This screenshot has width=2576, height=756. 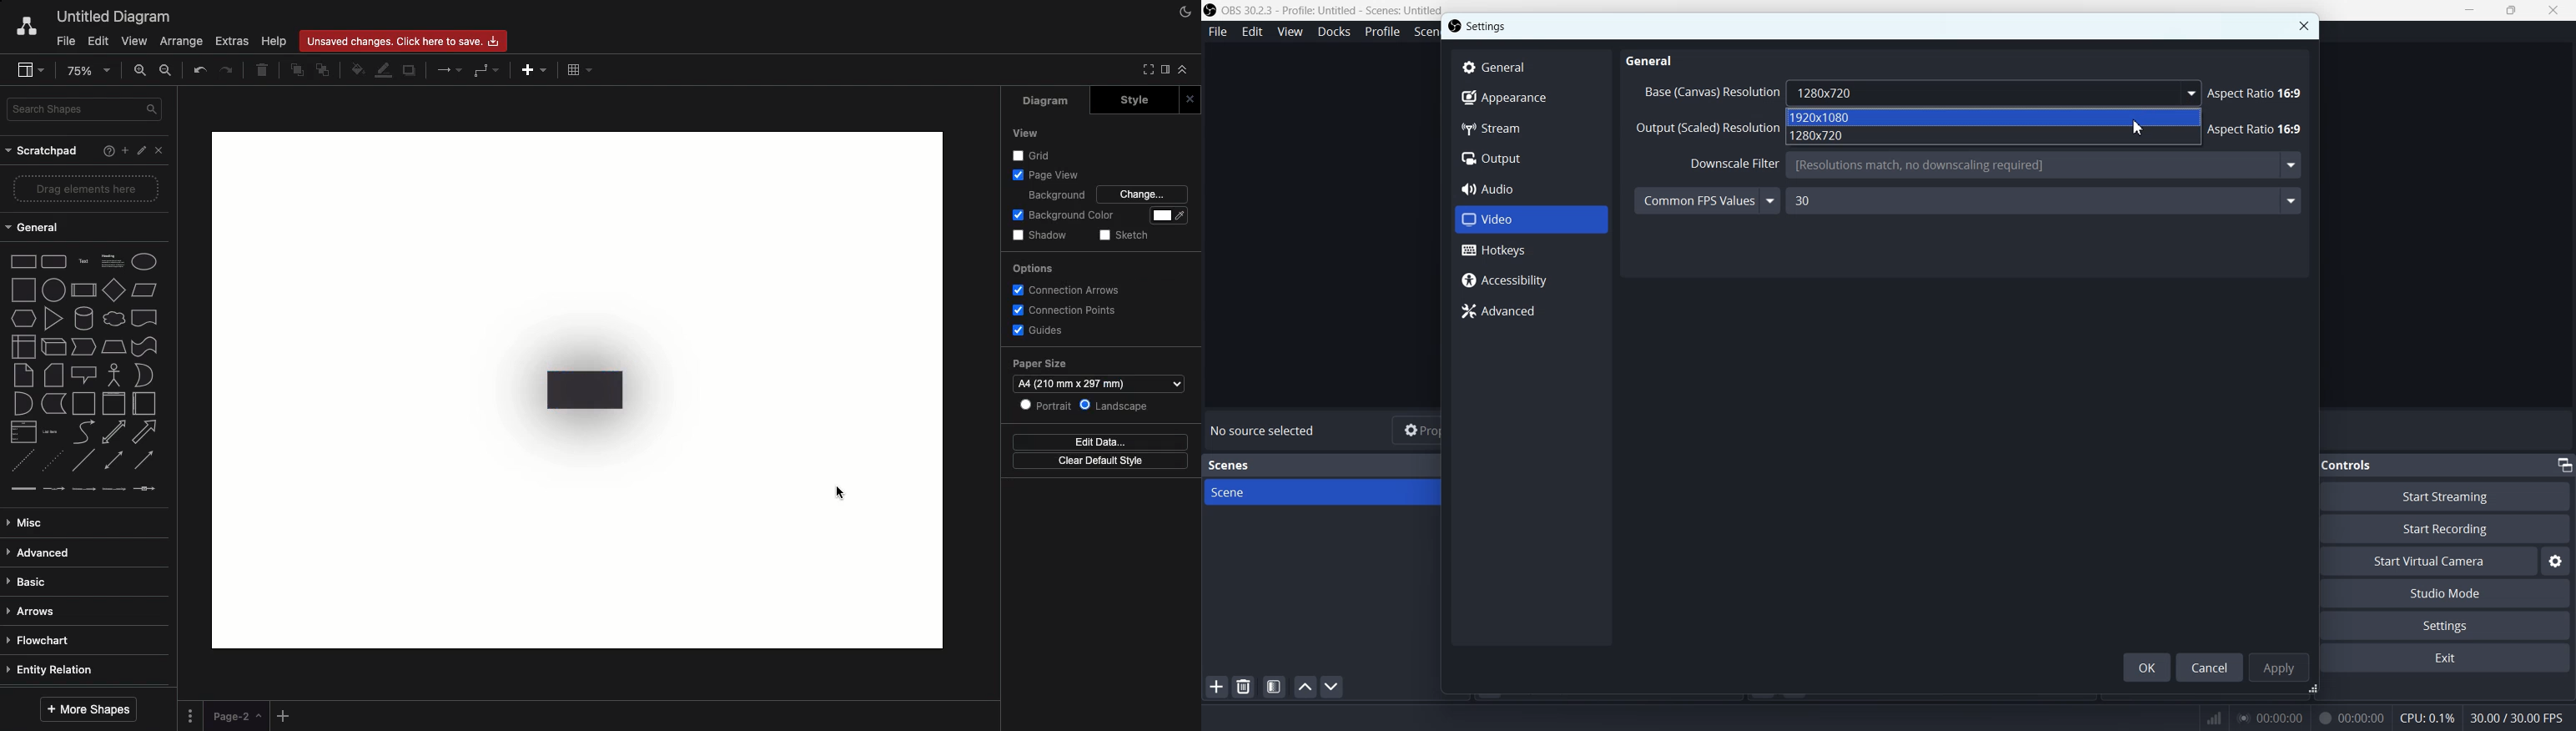 I want to click on note, so click(x=24, y=375).